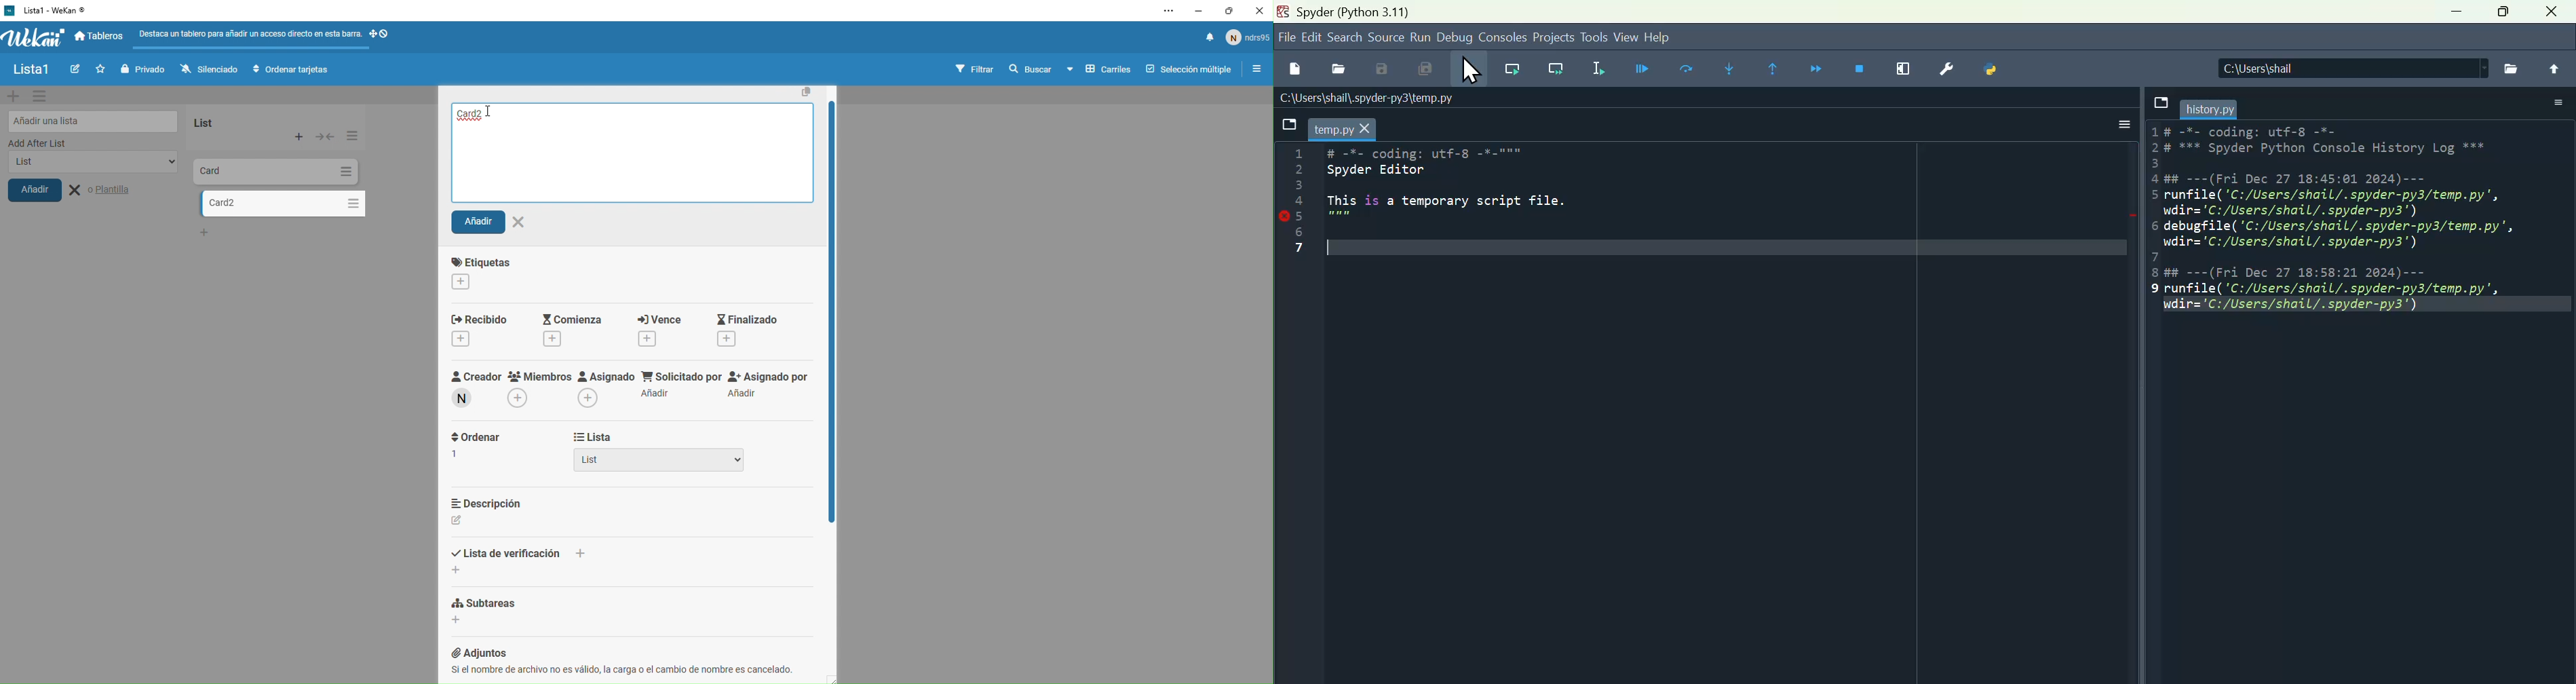  What do you see at coordinates (1029, 70) in the screenshot?
I see `buscar` at bounding box center [1029, 70].